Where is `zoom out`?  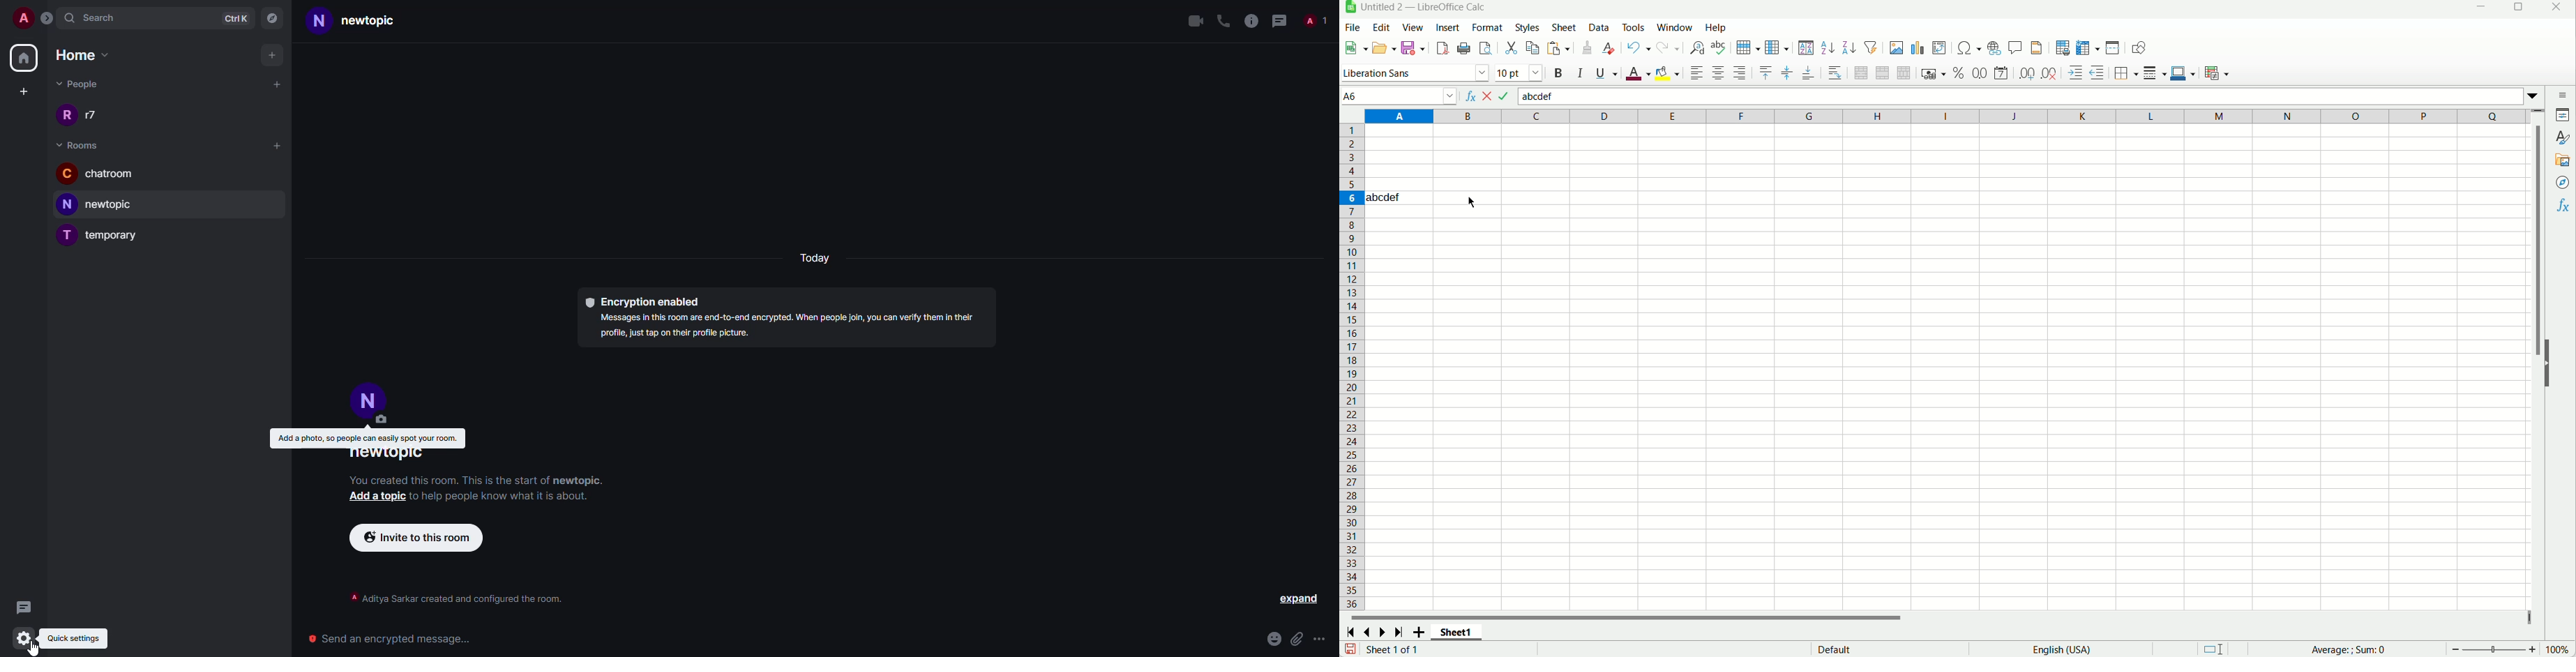 zoom out is located at coordinates (2456, 649).